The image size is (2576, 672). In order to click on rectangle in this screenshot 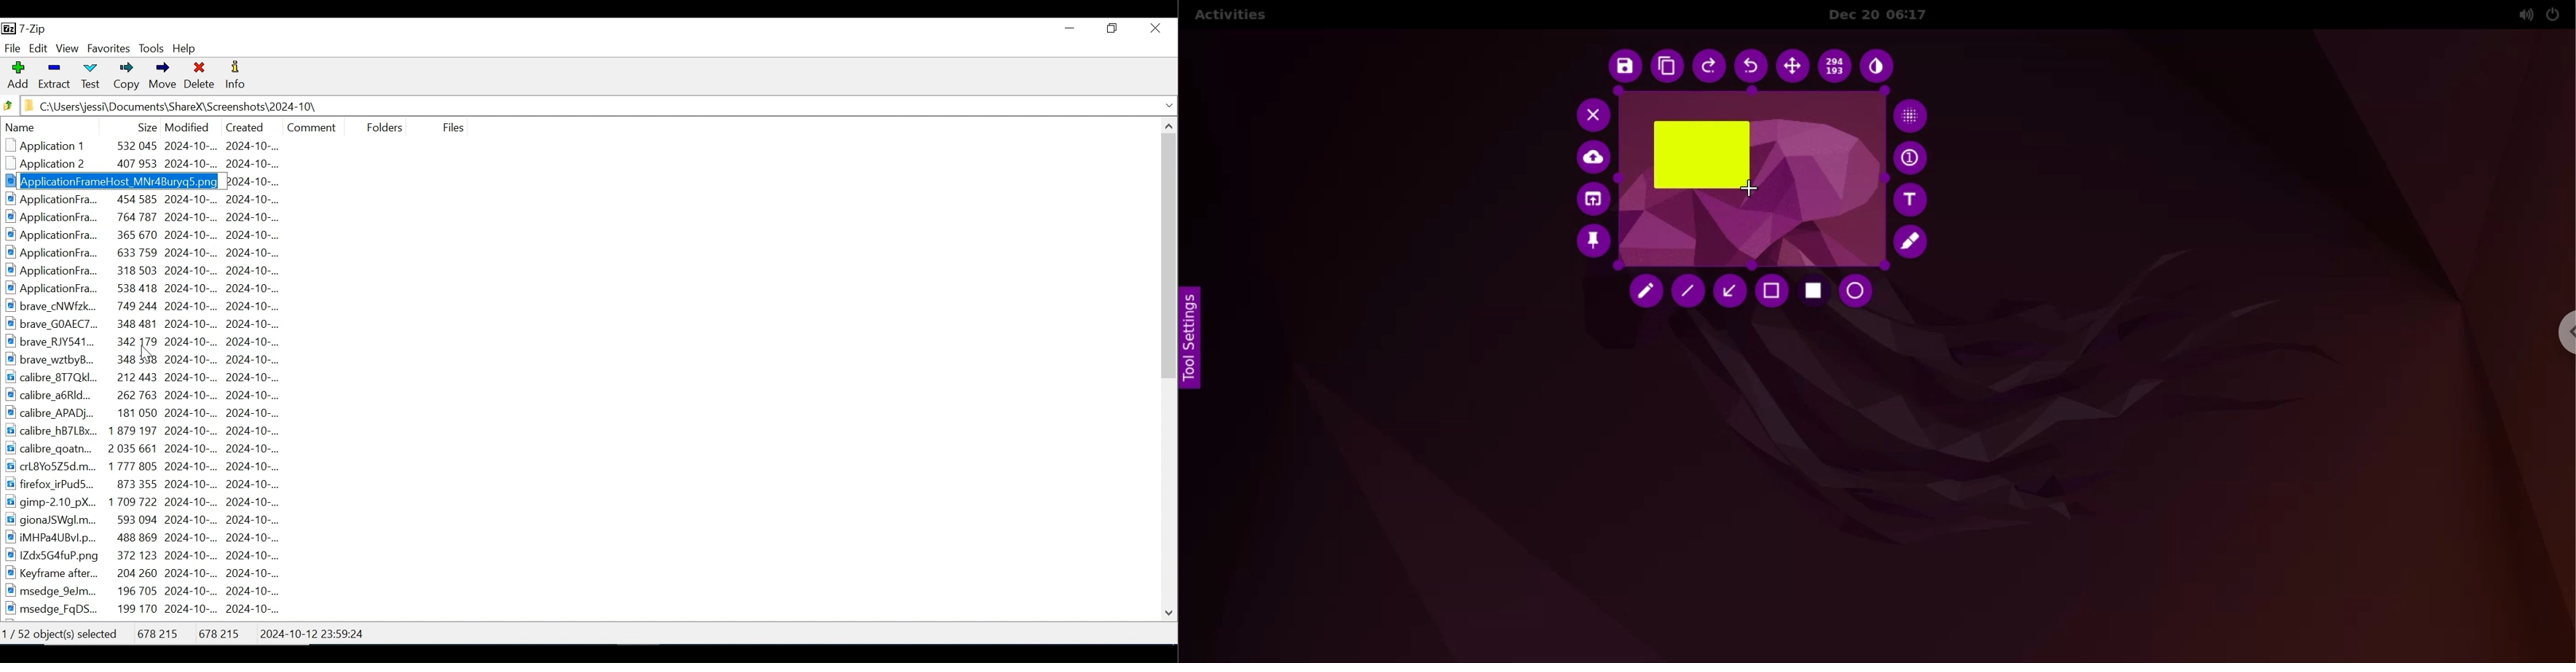, I will do `click(1701, 154)`.